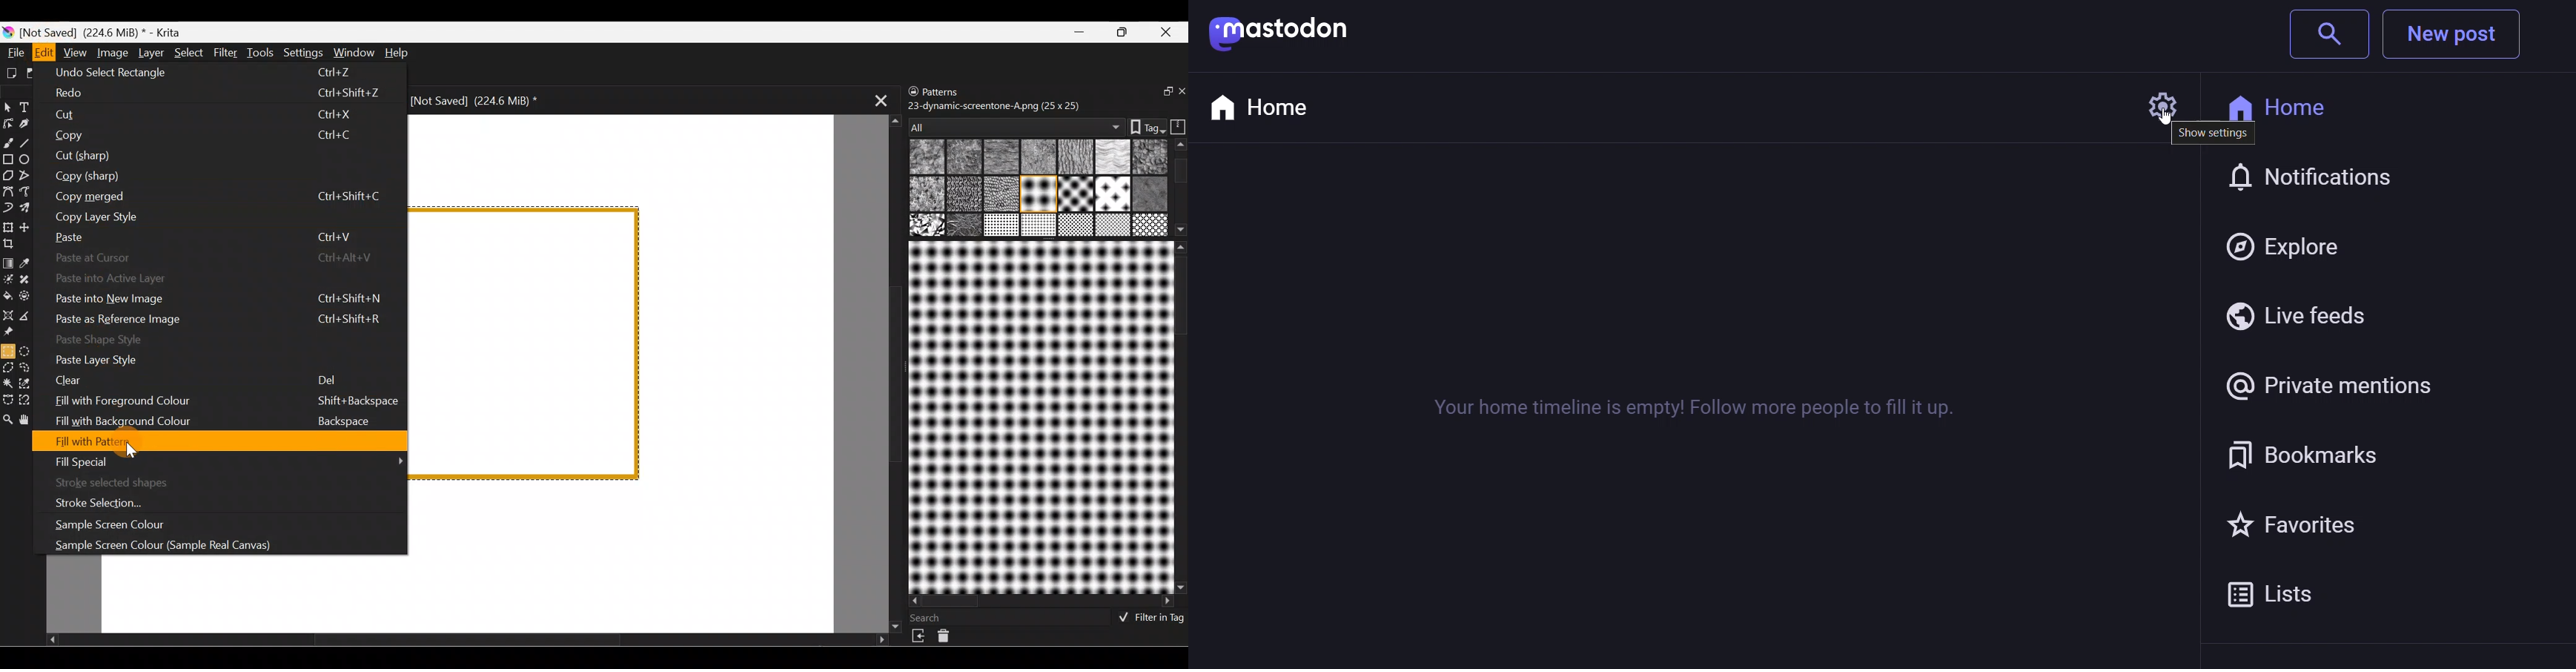 The height and width of the screenshot is (672, 2576). What do you see at coordinates (28, 351) in the screenshot?
I see `Elliptical selection tool` at bounding box center [28, 351].